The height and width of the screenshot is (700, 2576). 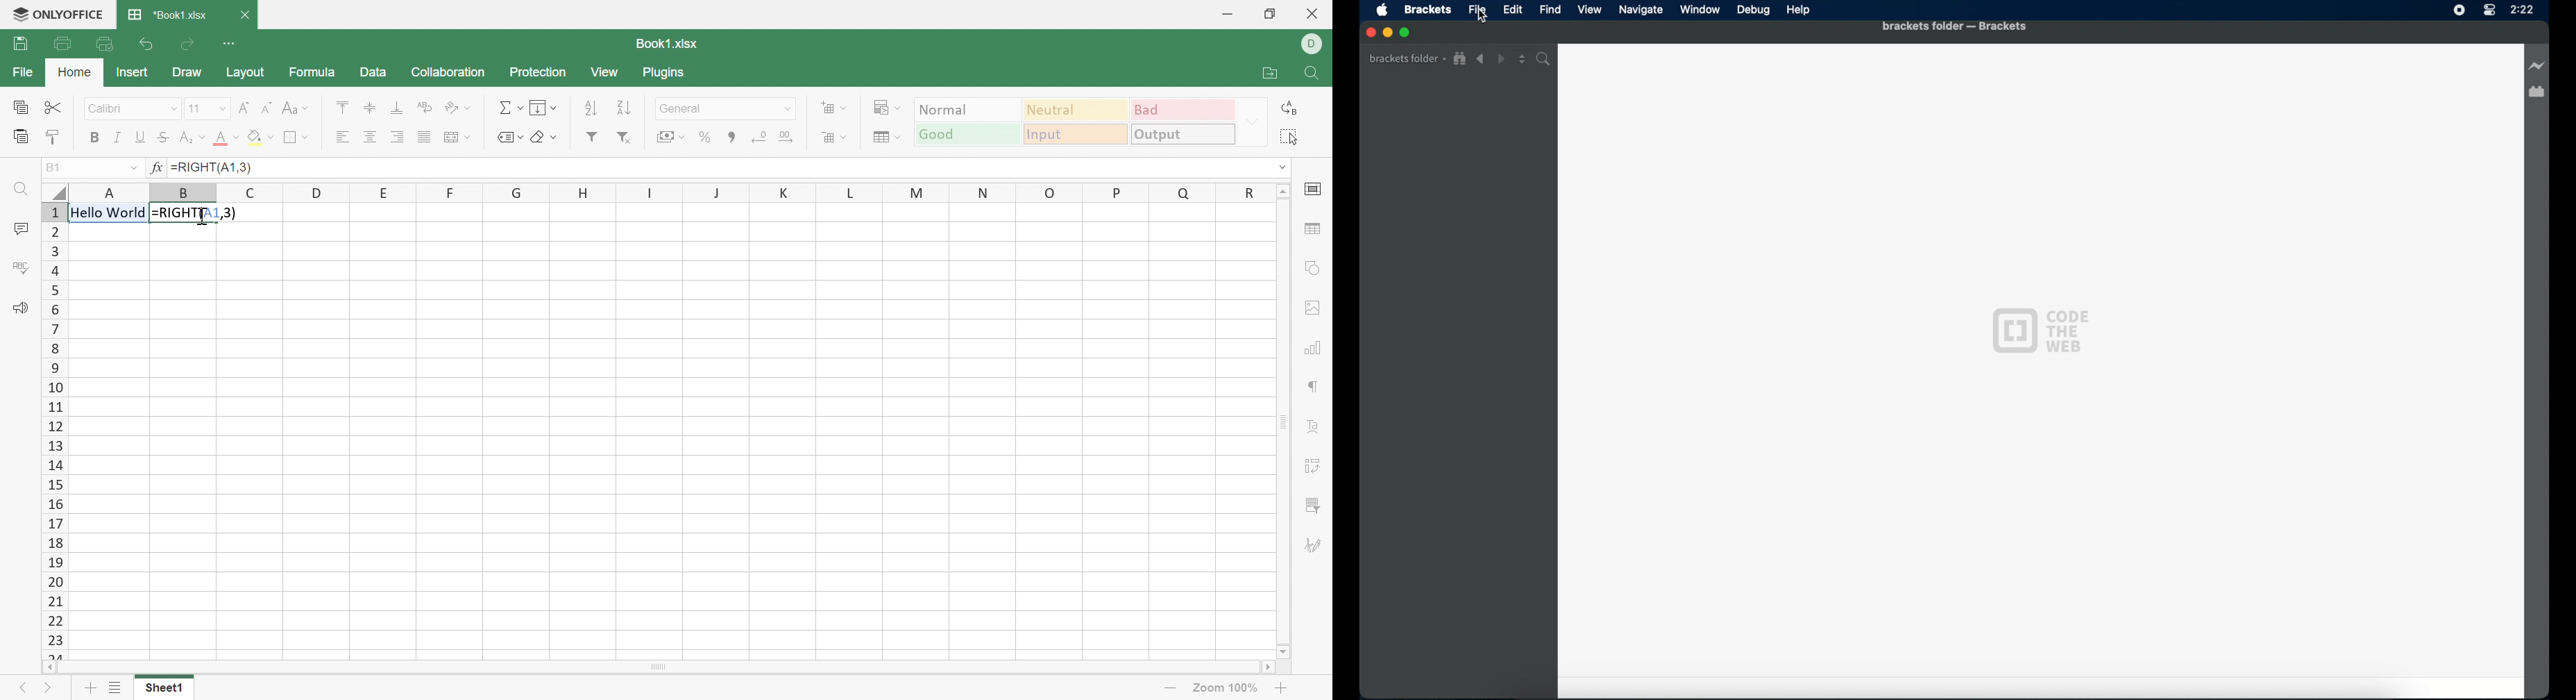 I want to click on Scroll Bar, so click(x=656, y=667).